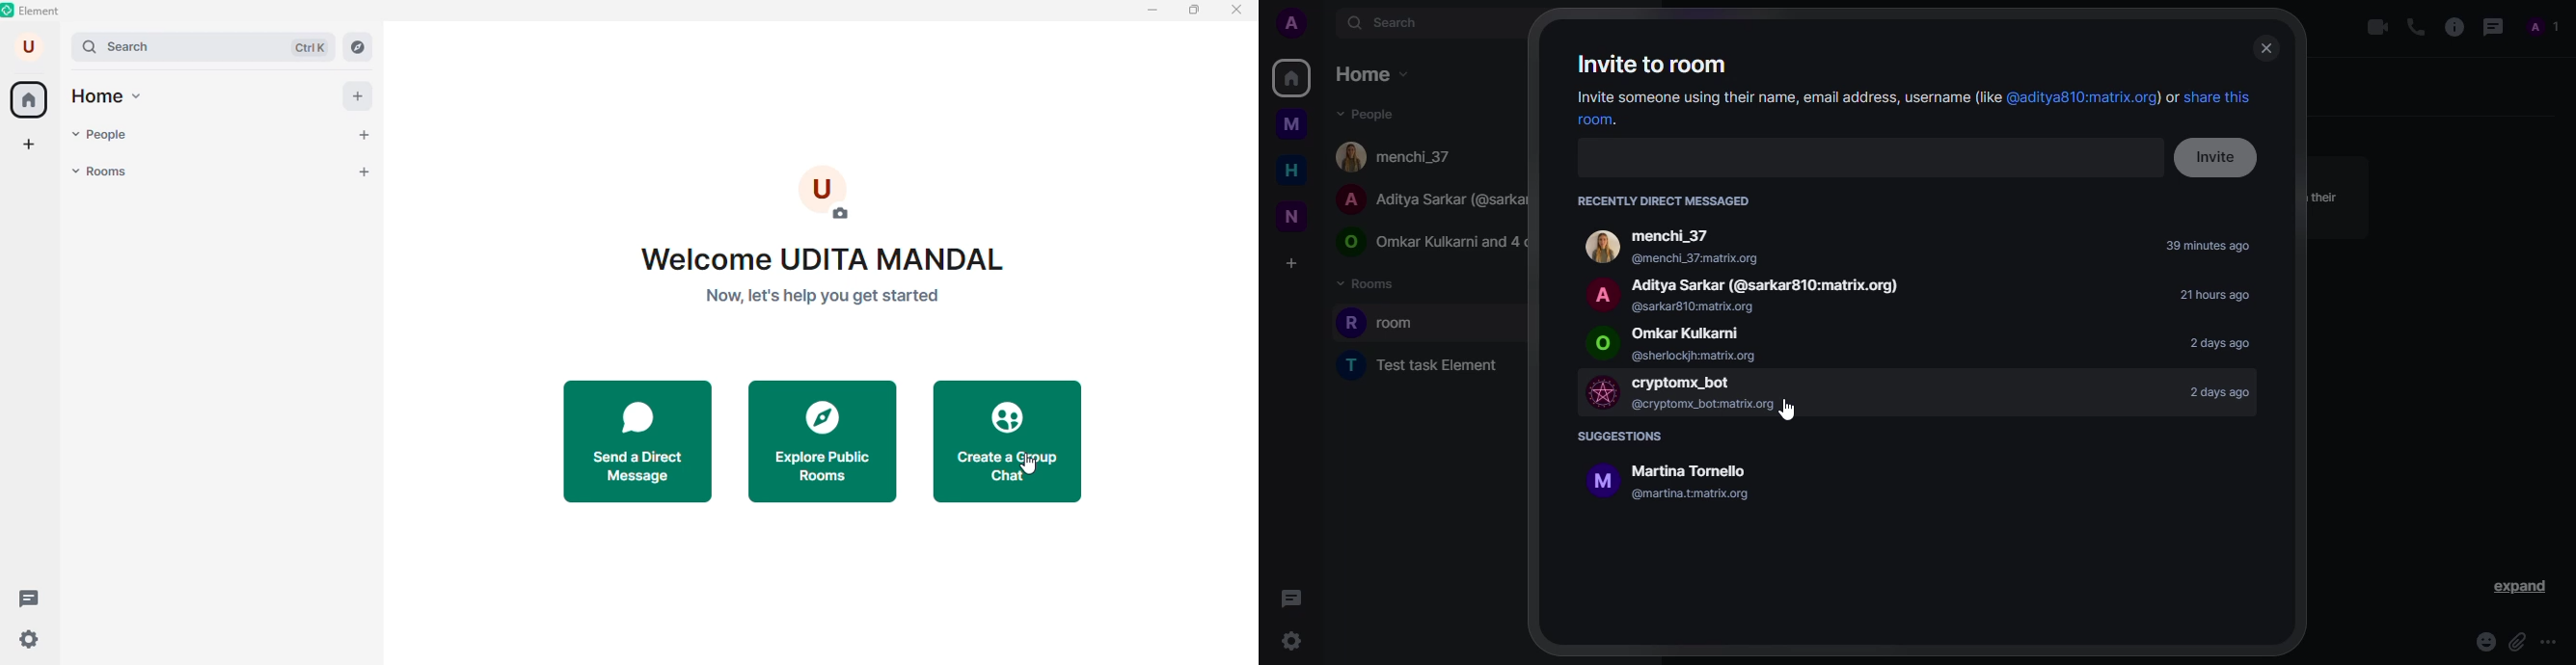  Describe the element at coordinates (2218, 298) in the screenshot. I see `21 hours ago` at that location.